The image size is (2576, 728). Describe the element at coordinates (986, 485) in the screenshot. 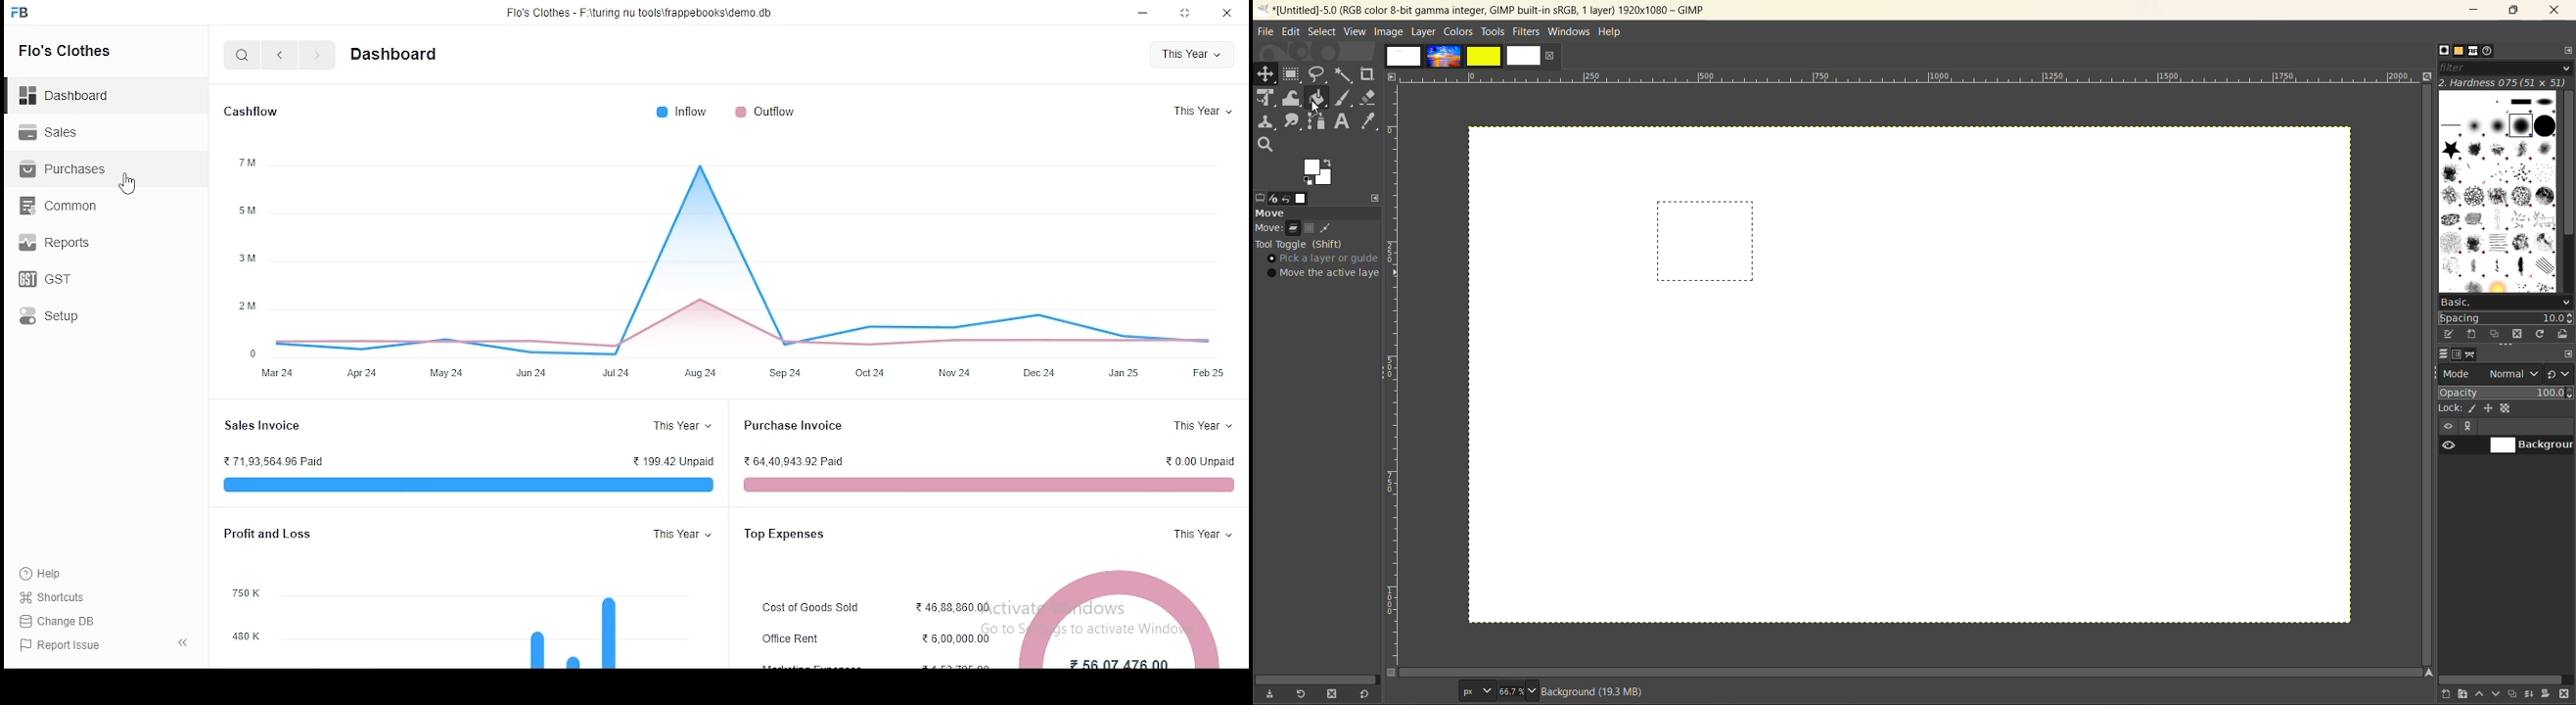

I see `purchase invoice` at that location.